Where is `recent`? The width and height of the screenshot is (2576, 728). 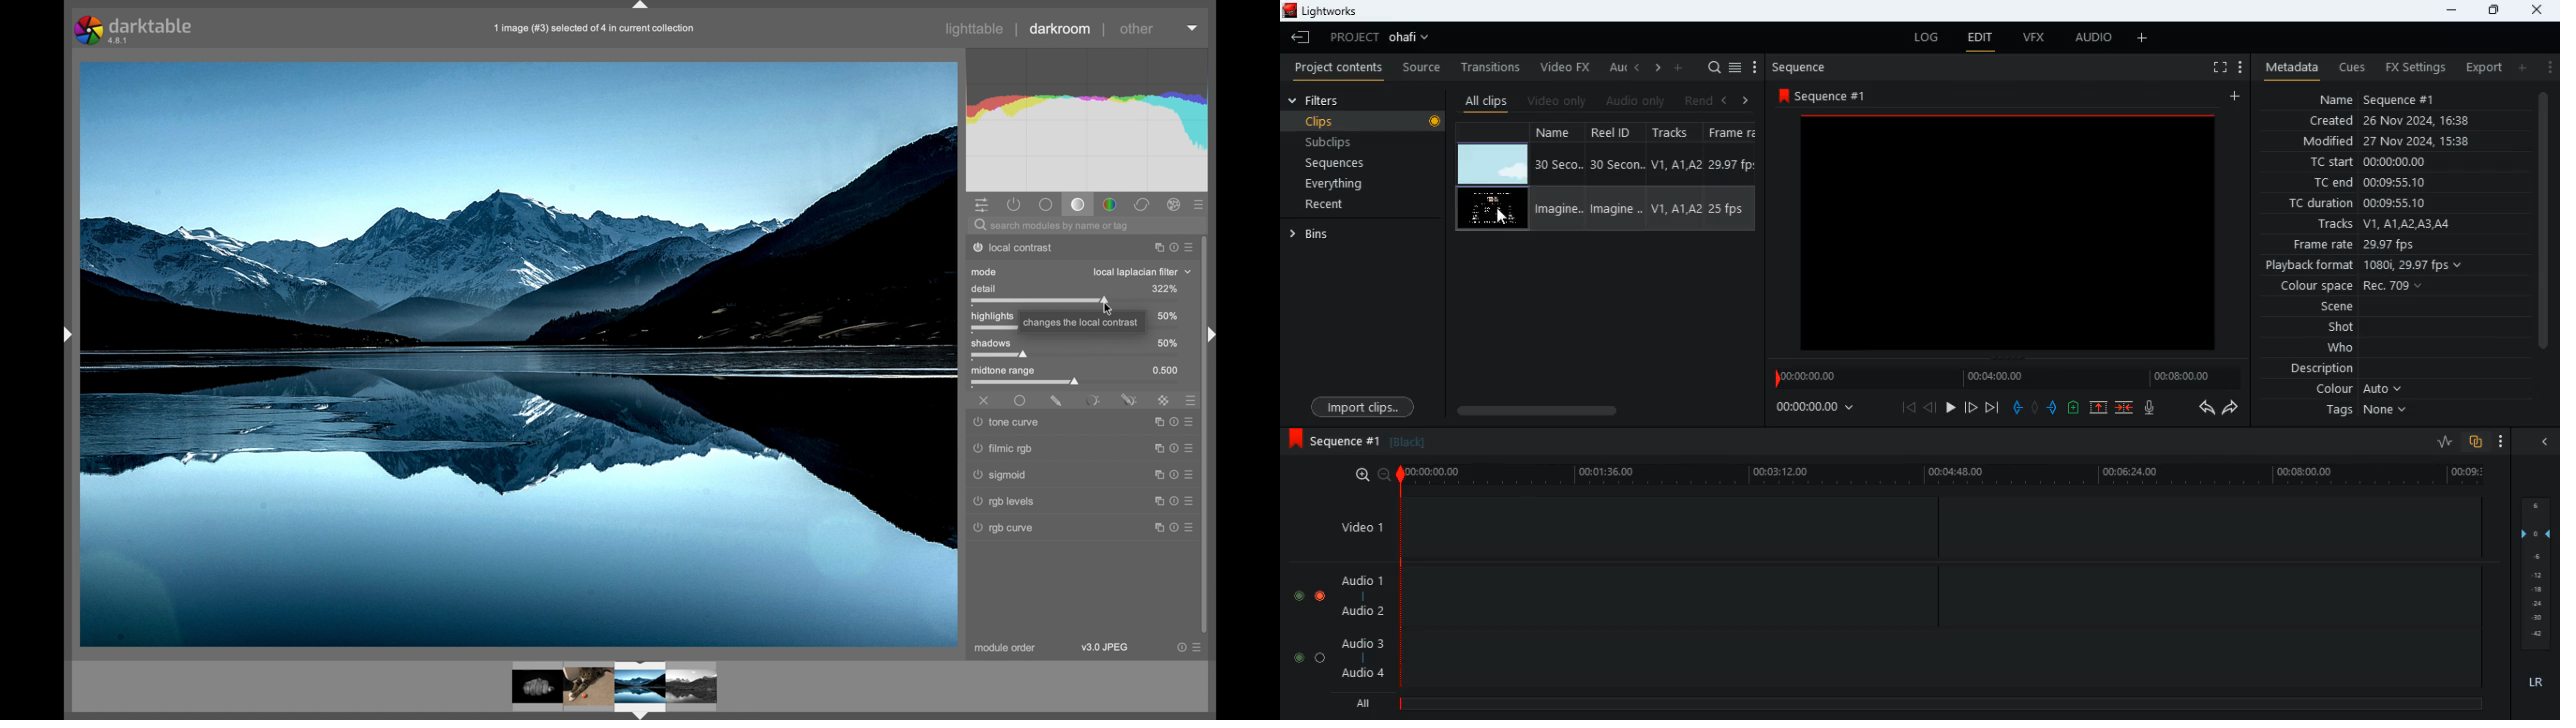 recent is located at coordinates (1343, 206).